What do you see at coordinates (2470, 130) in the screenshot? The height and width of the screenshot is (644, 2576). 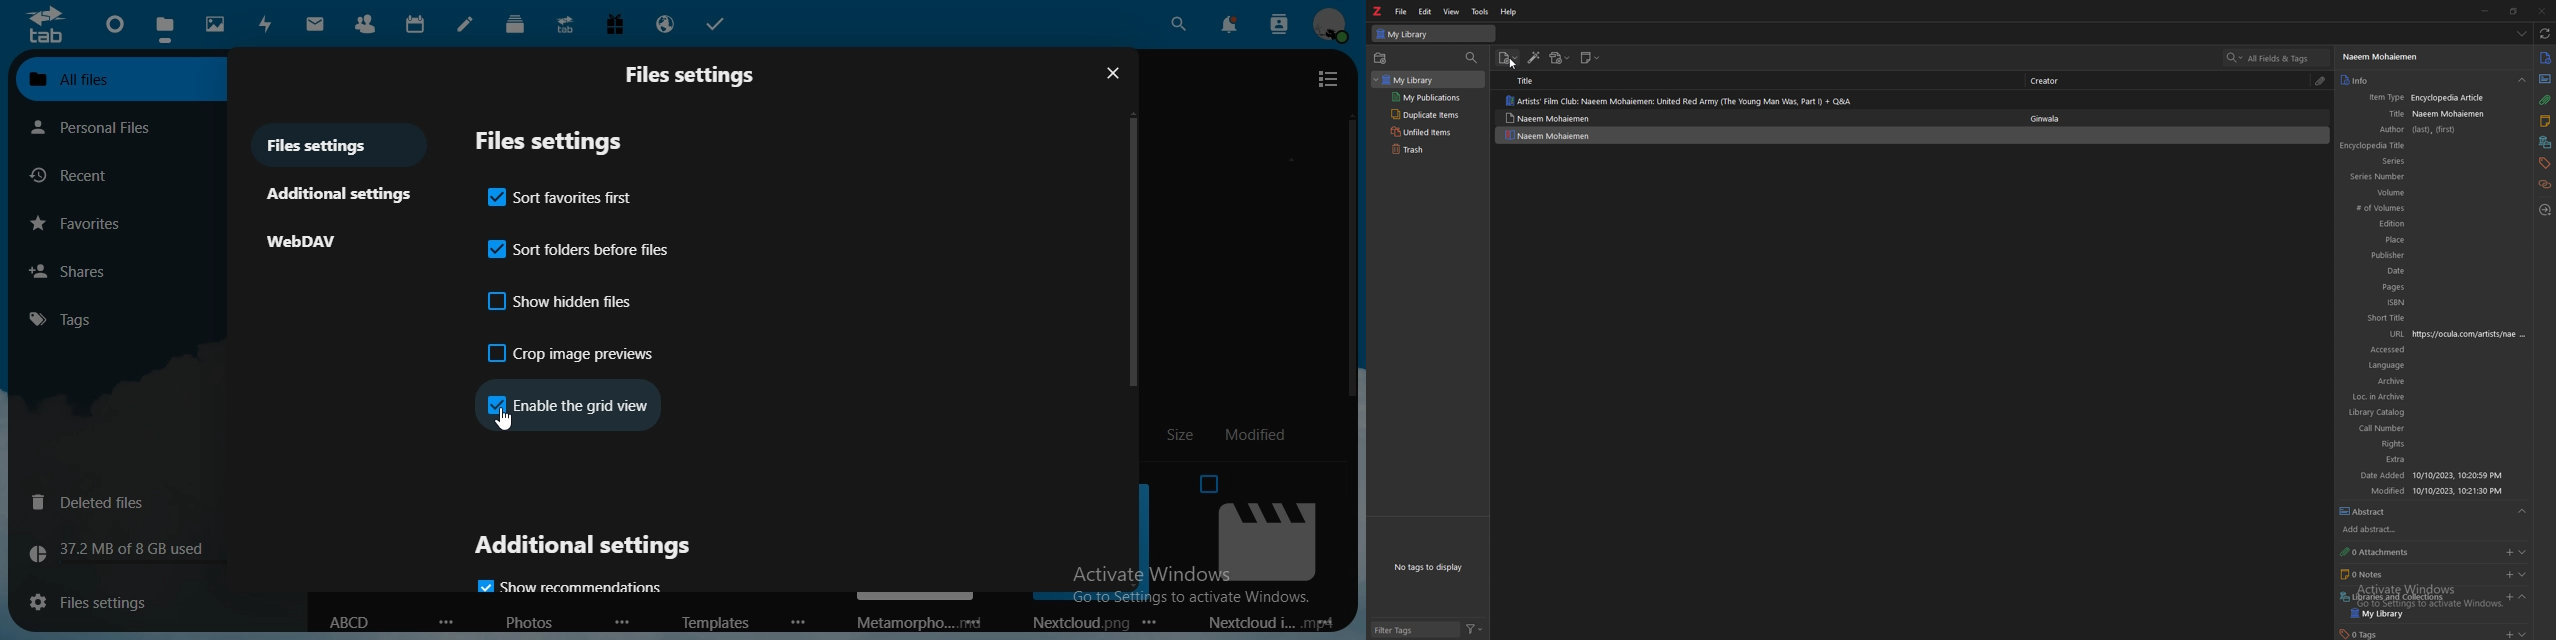 I see `author input` at bounding box center [2470, 130].